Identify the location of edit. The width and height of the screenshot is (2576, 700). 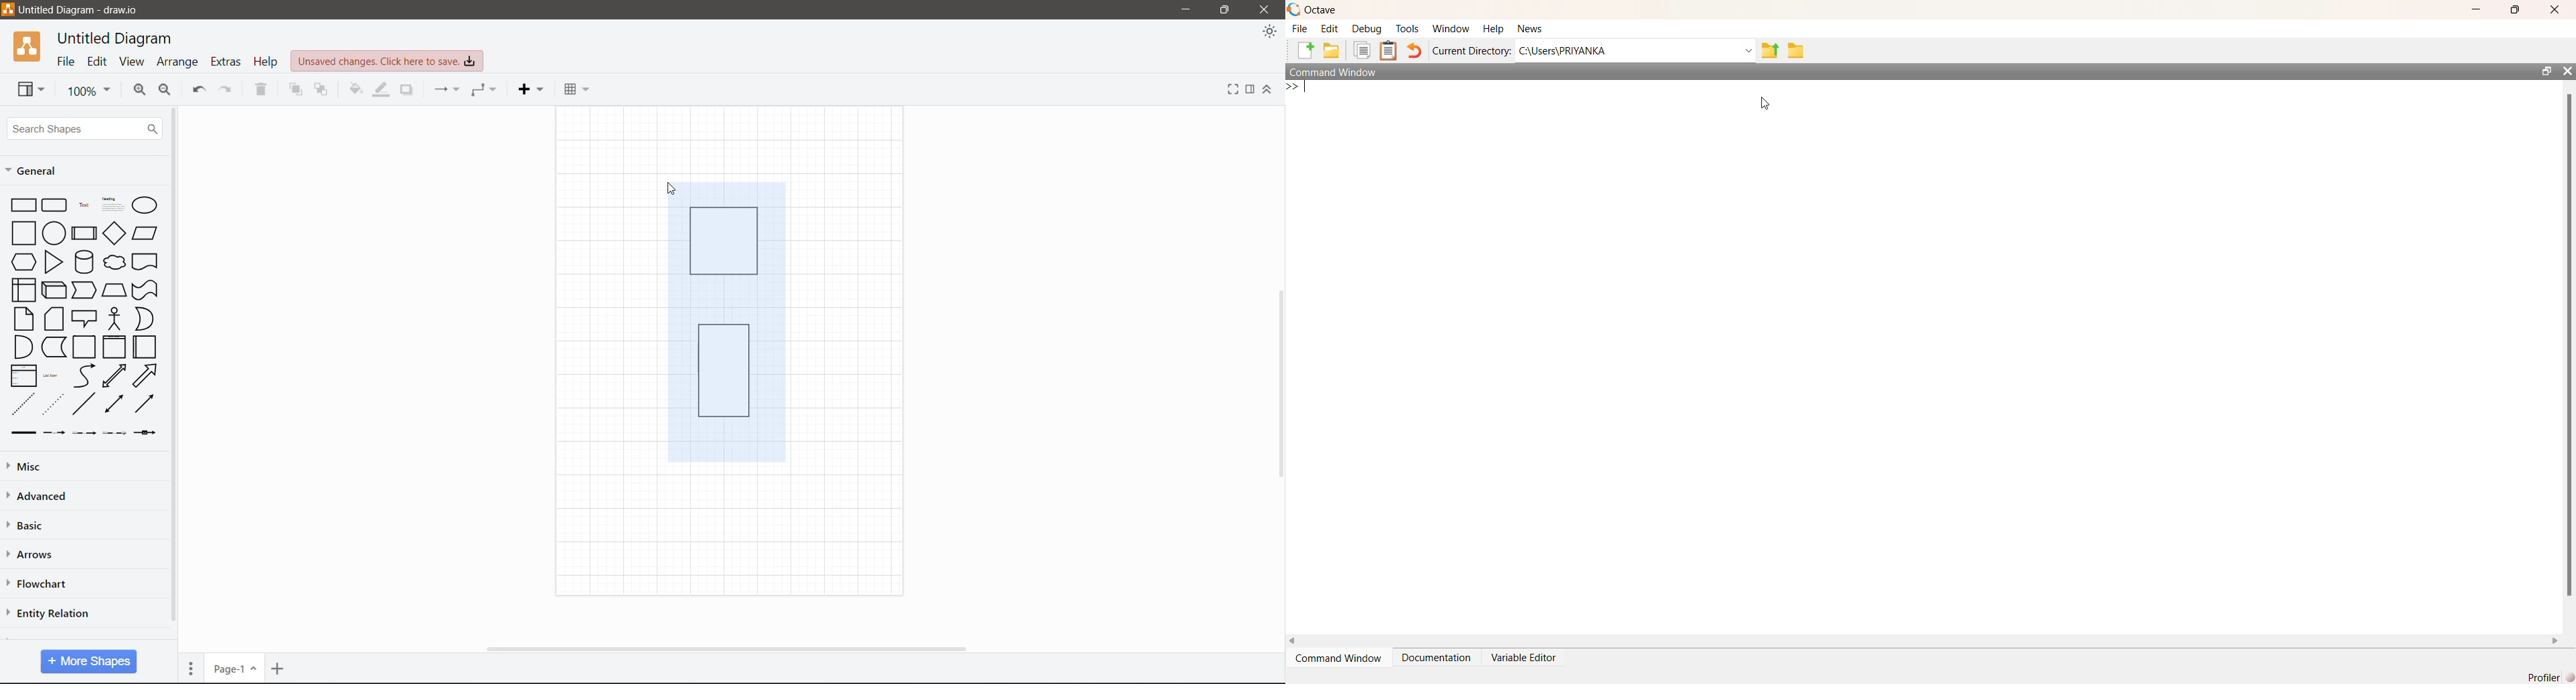
(1329, 30).